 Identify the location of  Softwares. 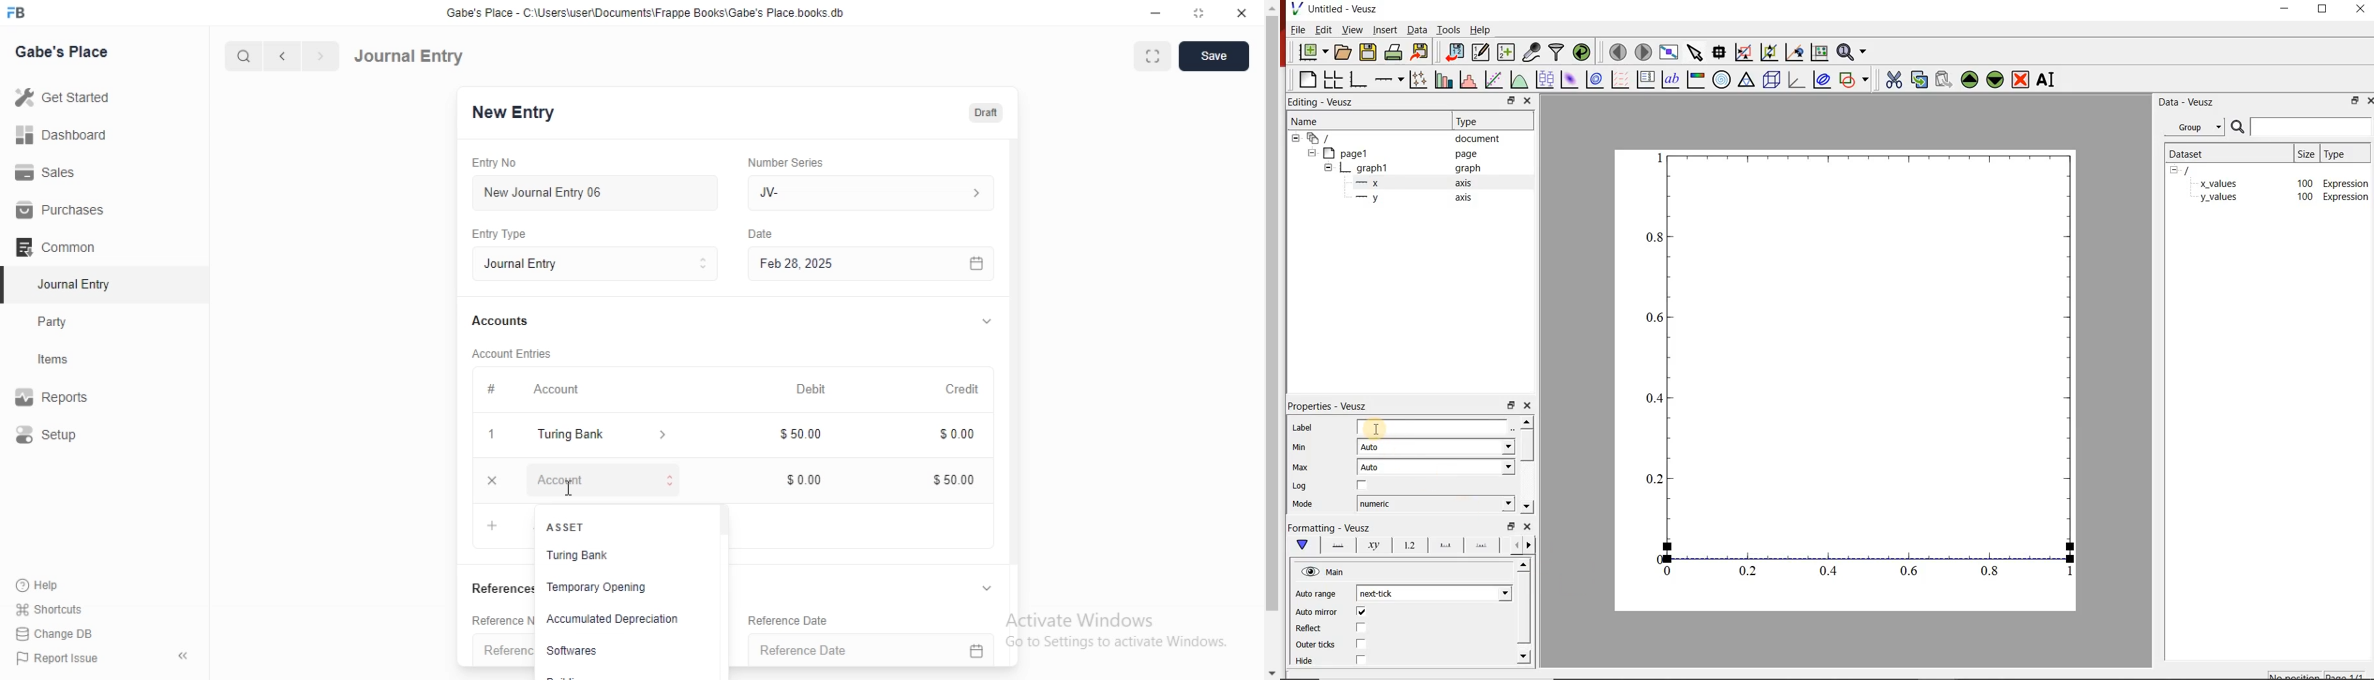
(583, 649).